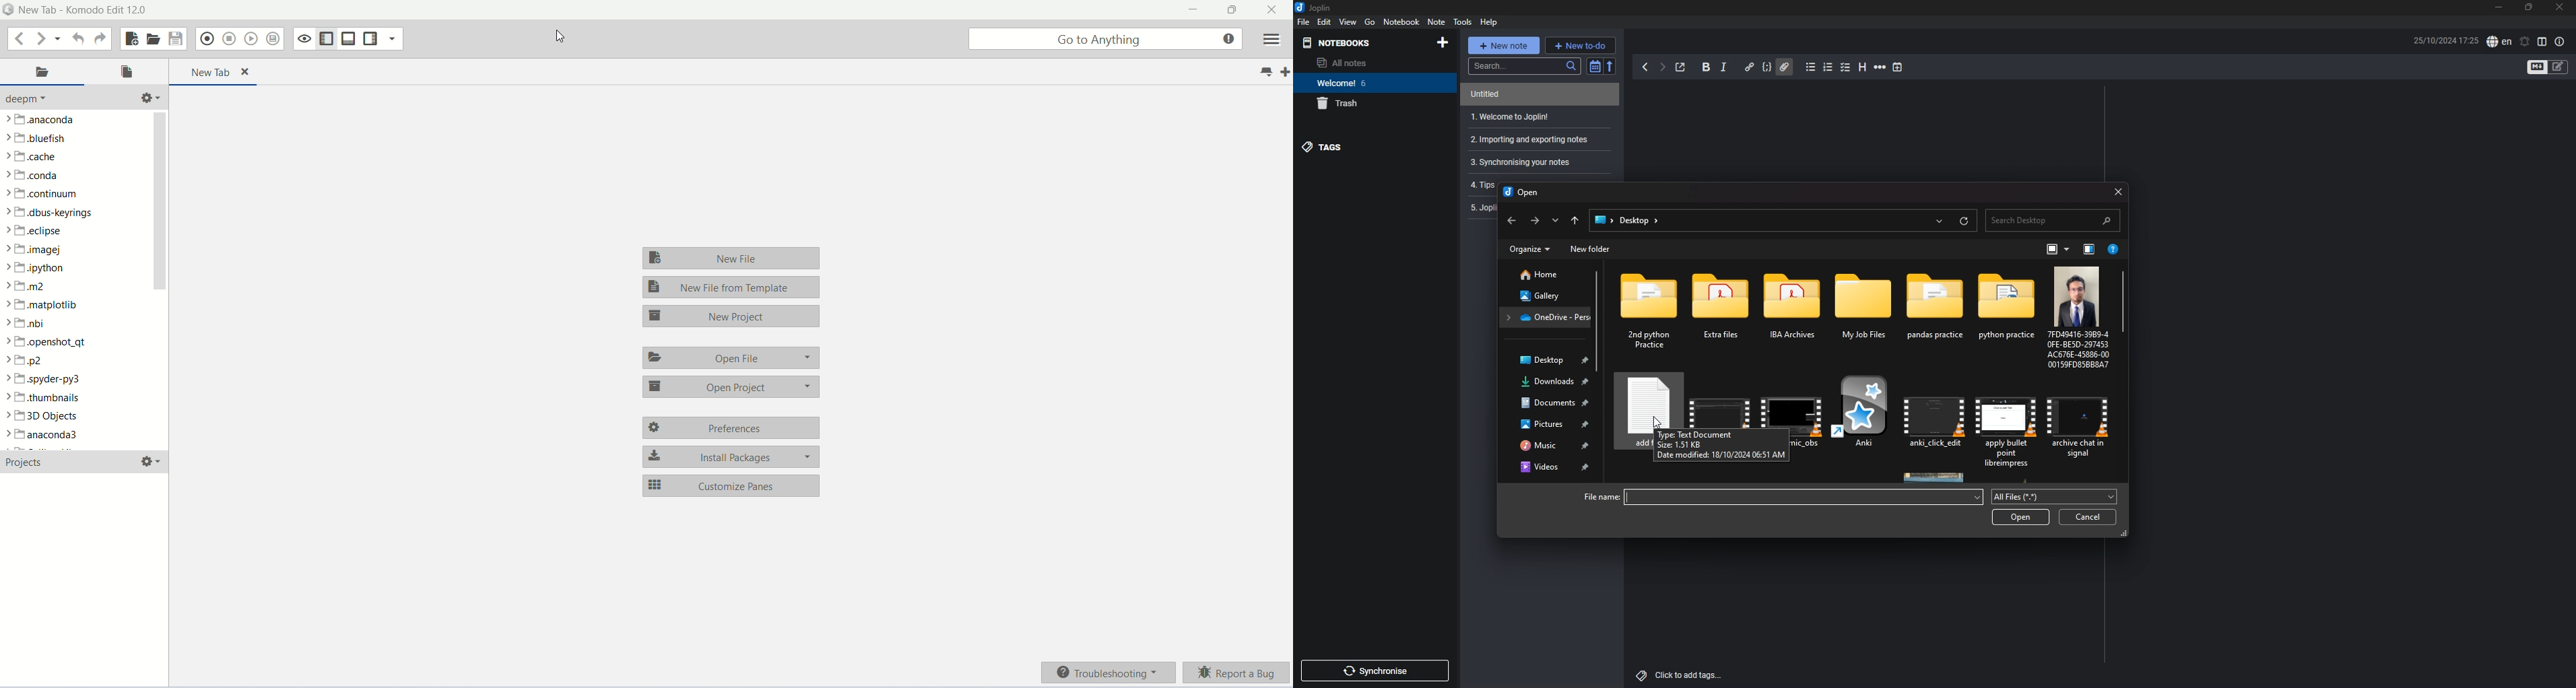 This screenshot has width=2576, height=700. Describe the element at coordinates (1437, 21) in the screenshot. I see `note` at that location.